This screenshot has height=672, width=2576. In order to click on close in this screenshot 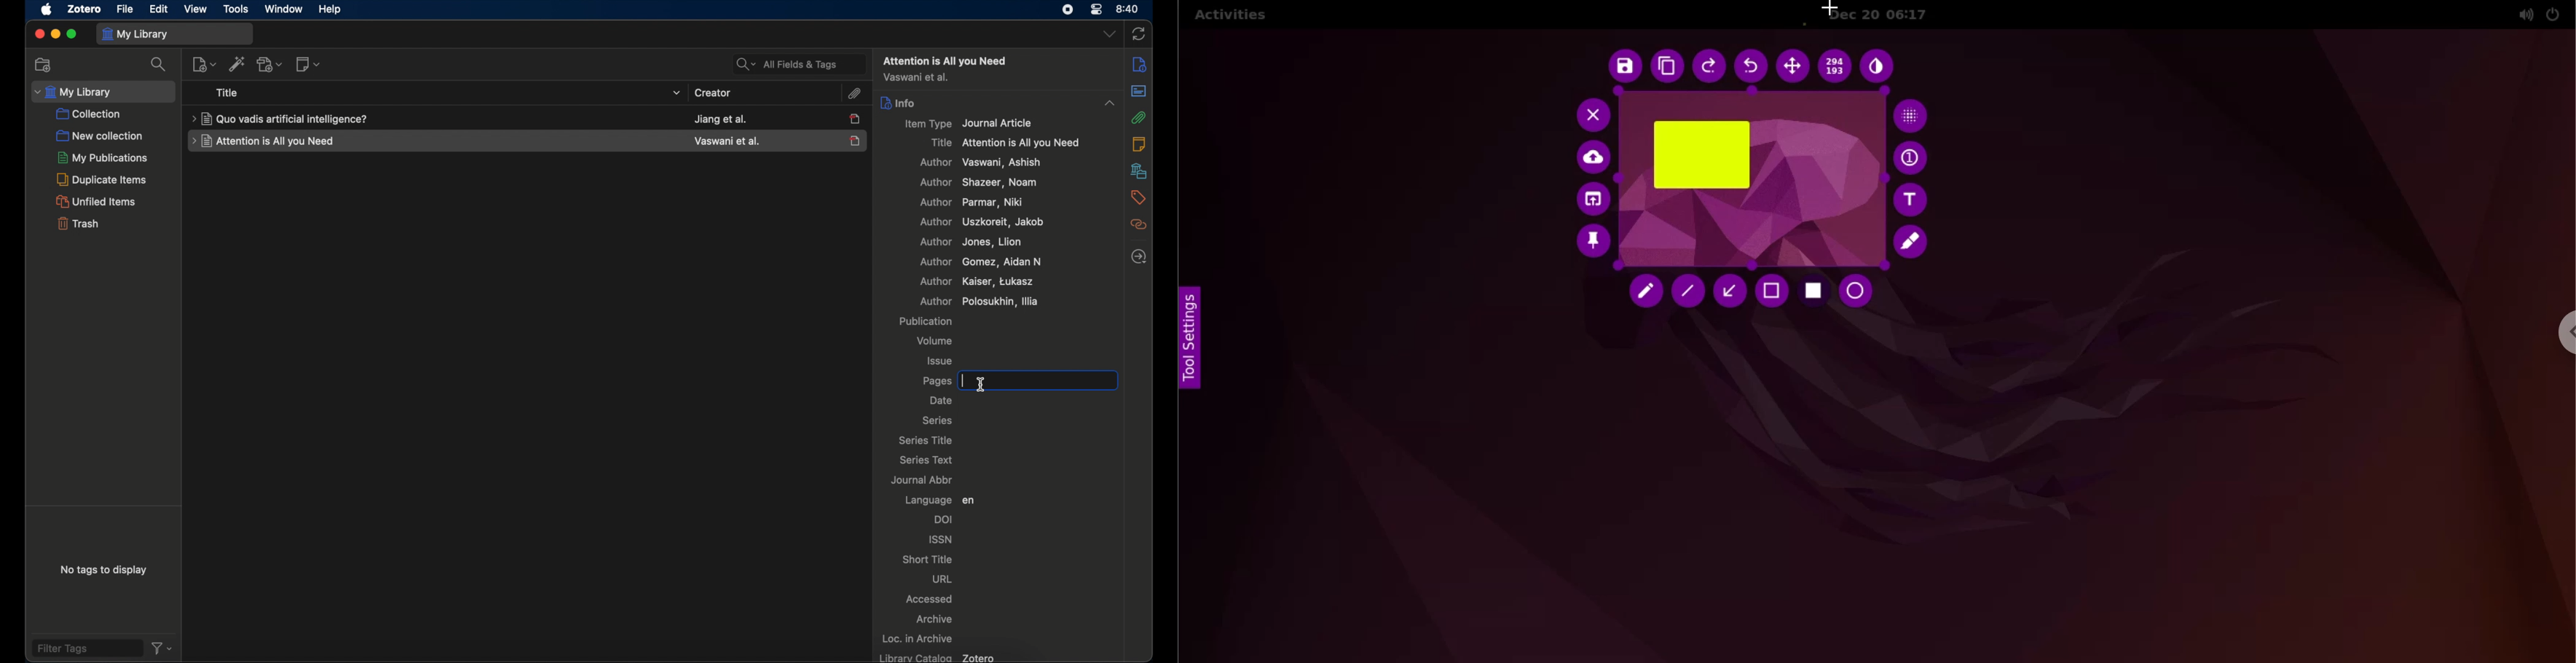, I will do `click(37, 34)`.